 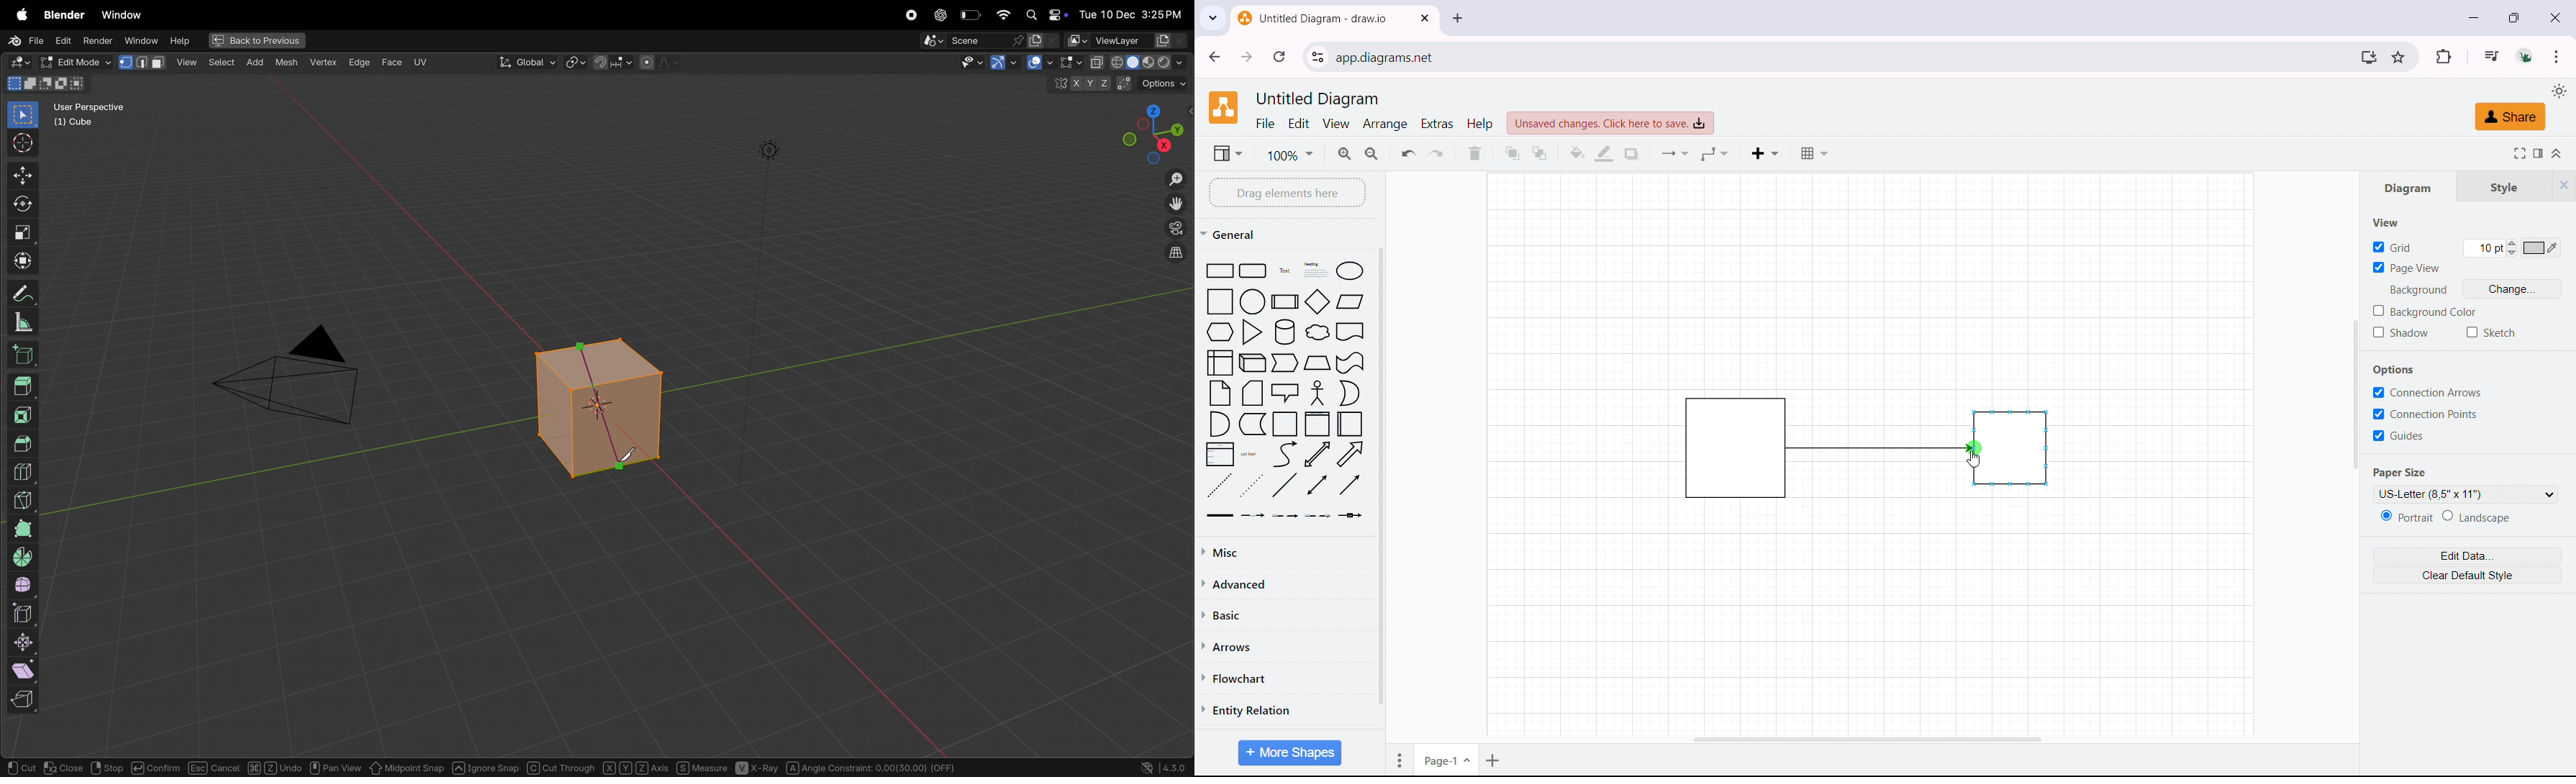 I want to click on sketch, so click(x=2493, y=332).